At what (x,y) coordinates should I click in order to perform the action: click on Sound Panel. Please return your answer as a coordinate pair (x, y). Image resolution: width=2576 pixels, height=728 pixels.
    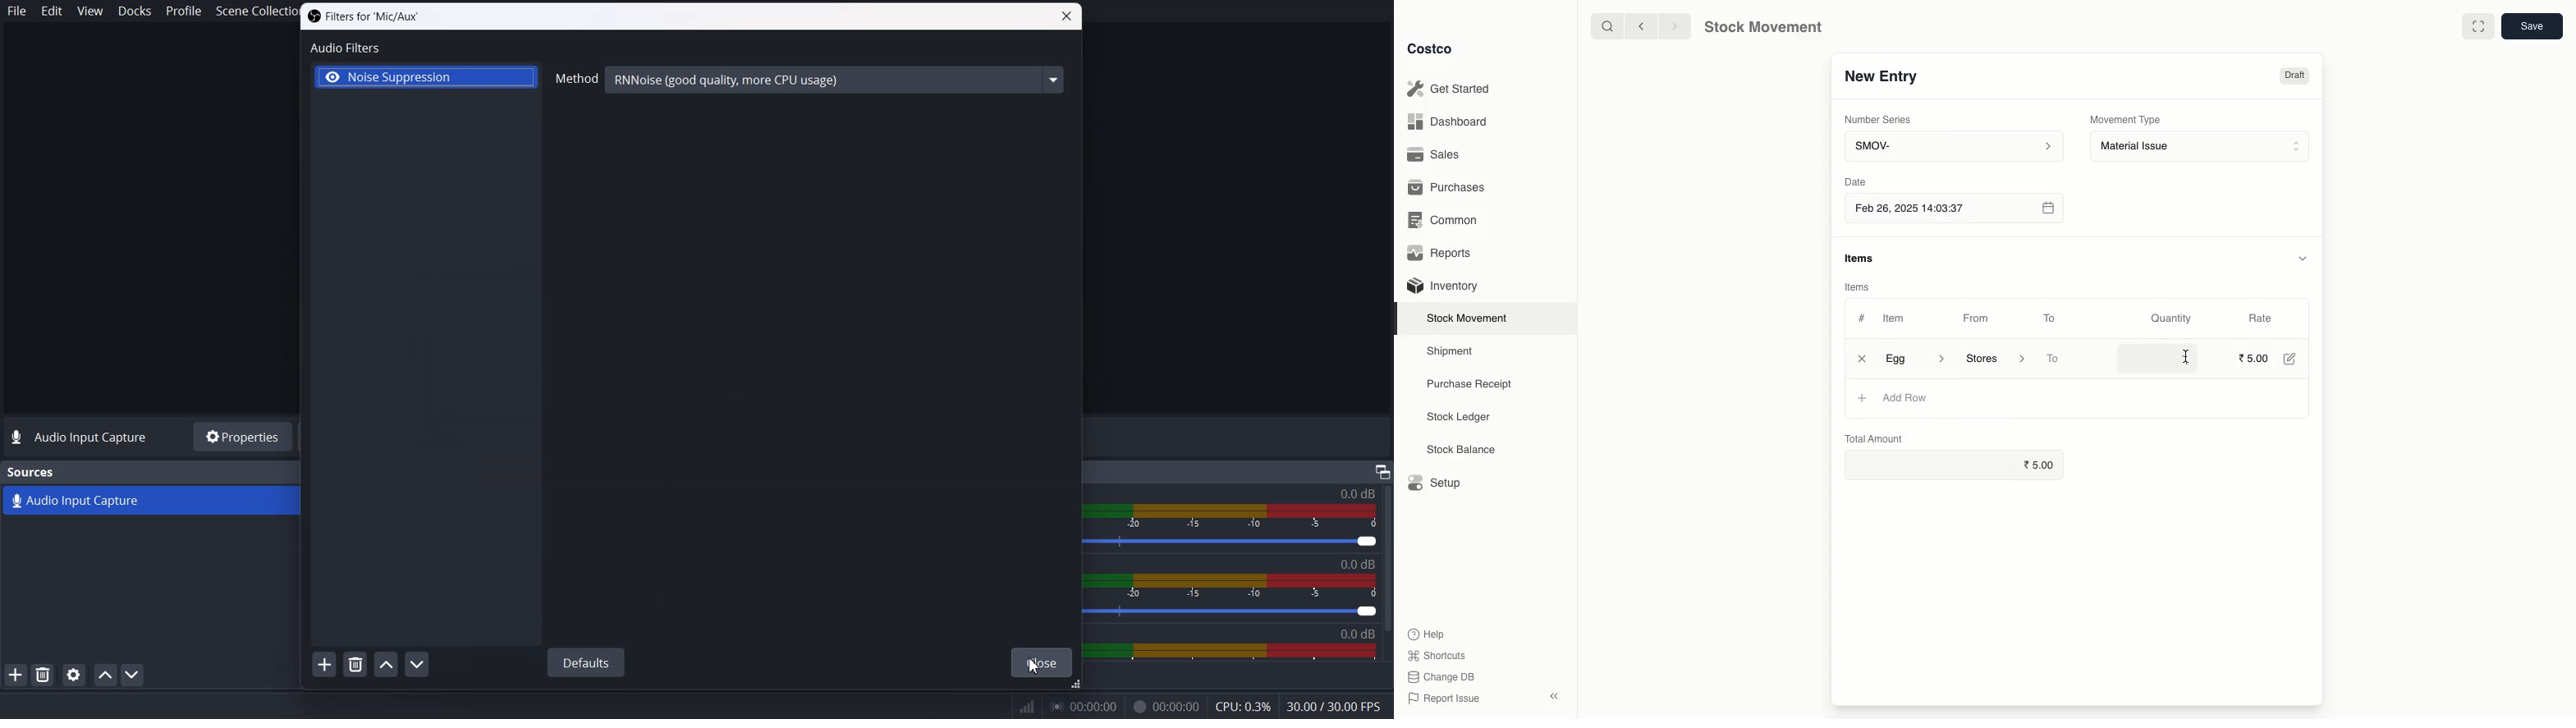
    Looking at the image, I should click on (1230, 651).